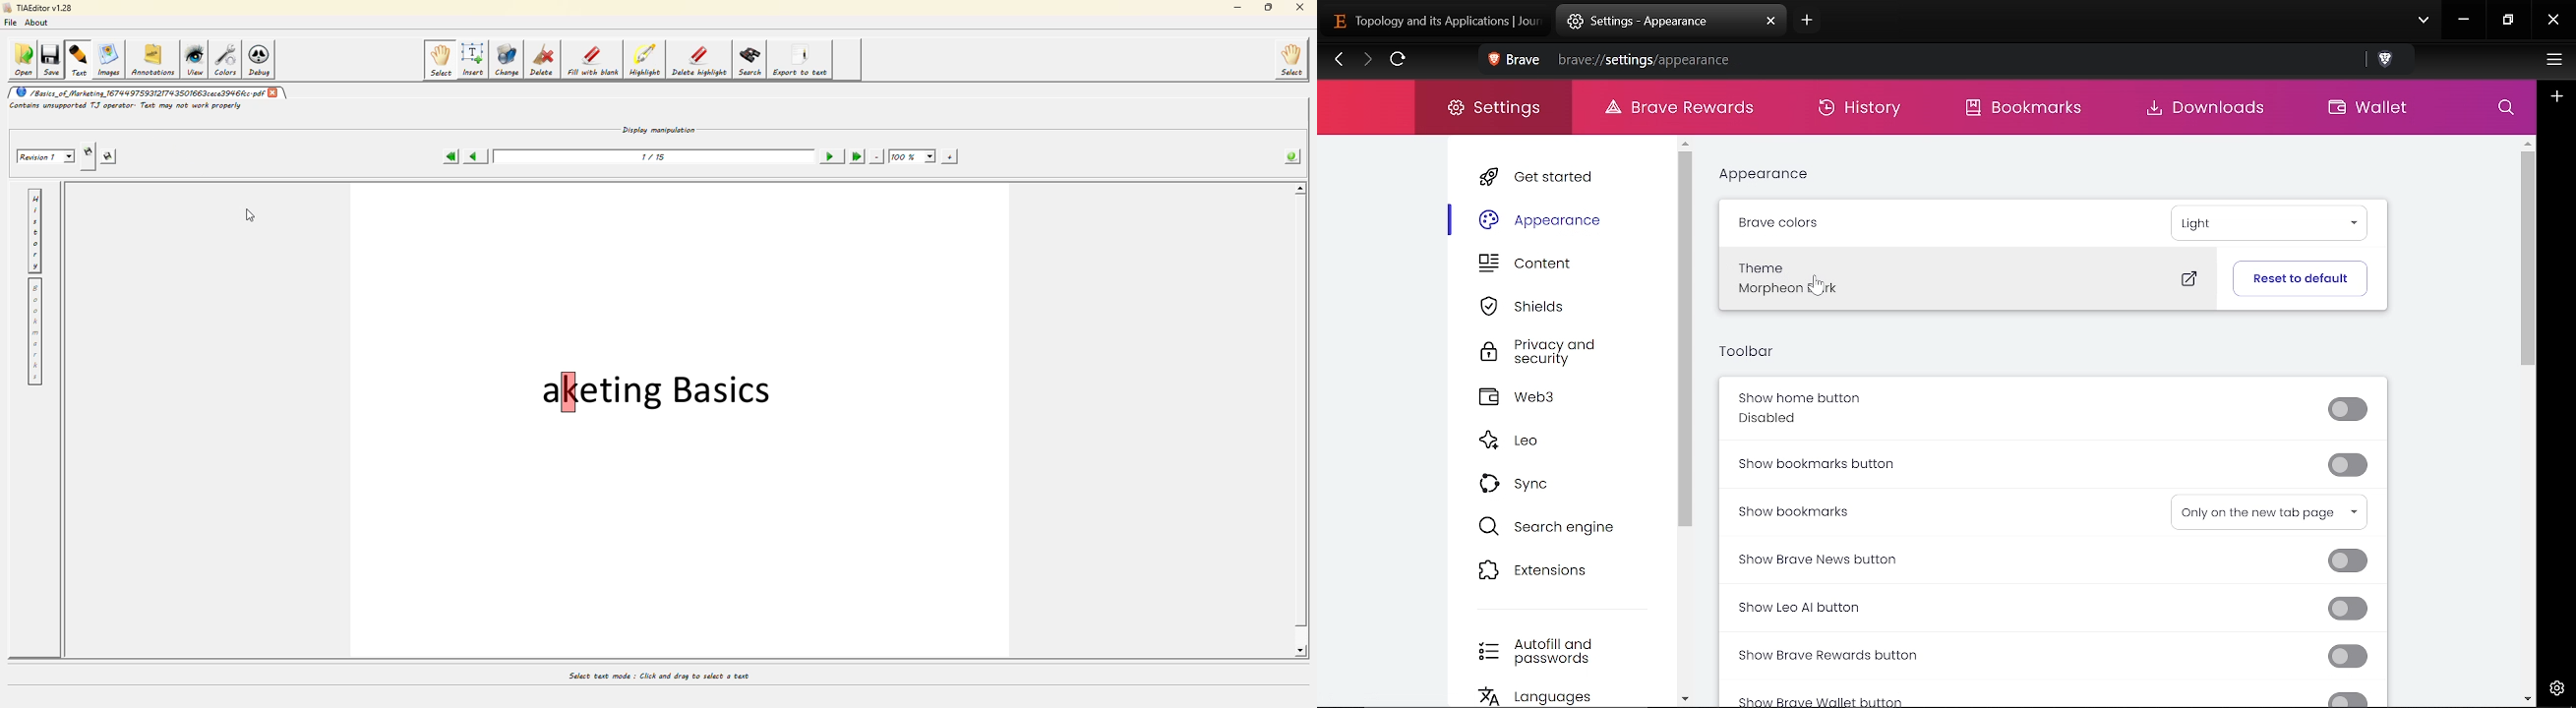  Describe the element at coordinates (1777, 222) in the screenshot. I see `Brave colors` at that location.